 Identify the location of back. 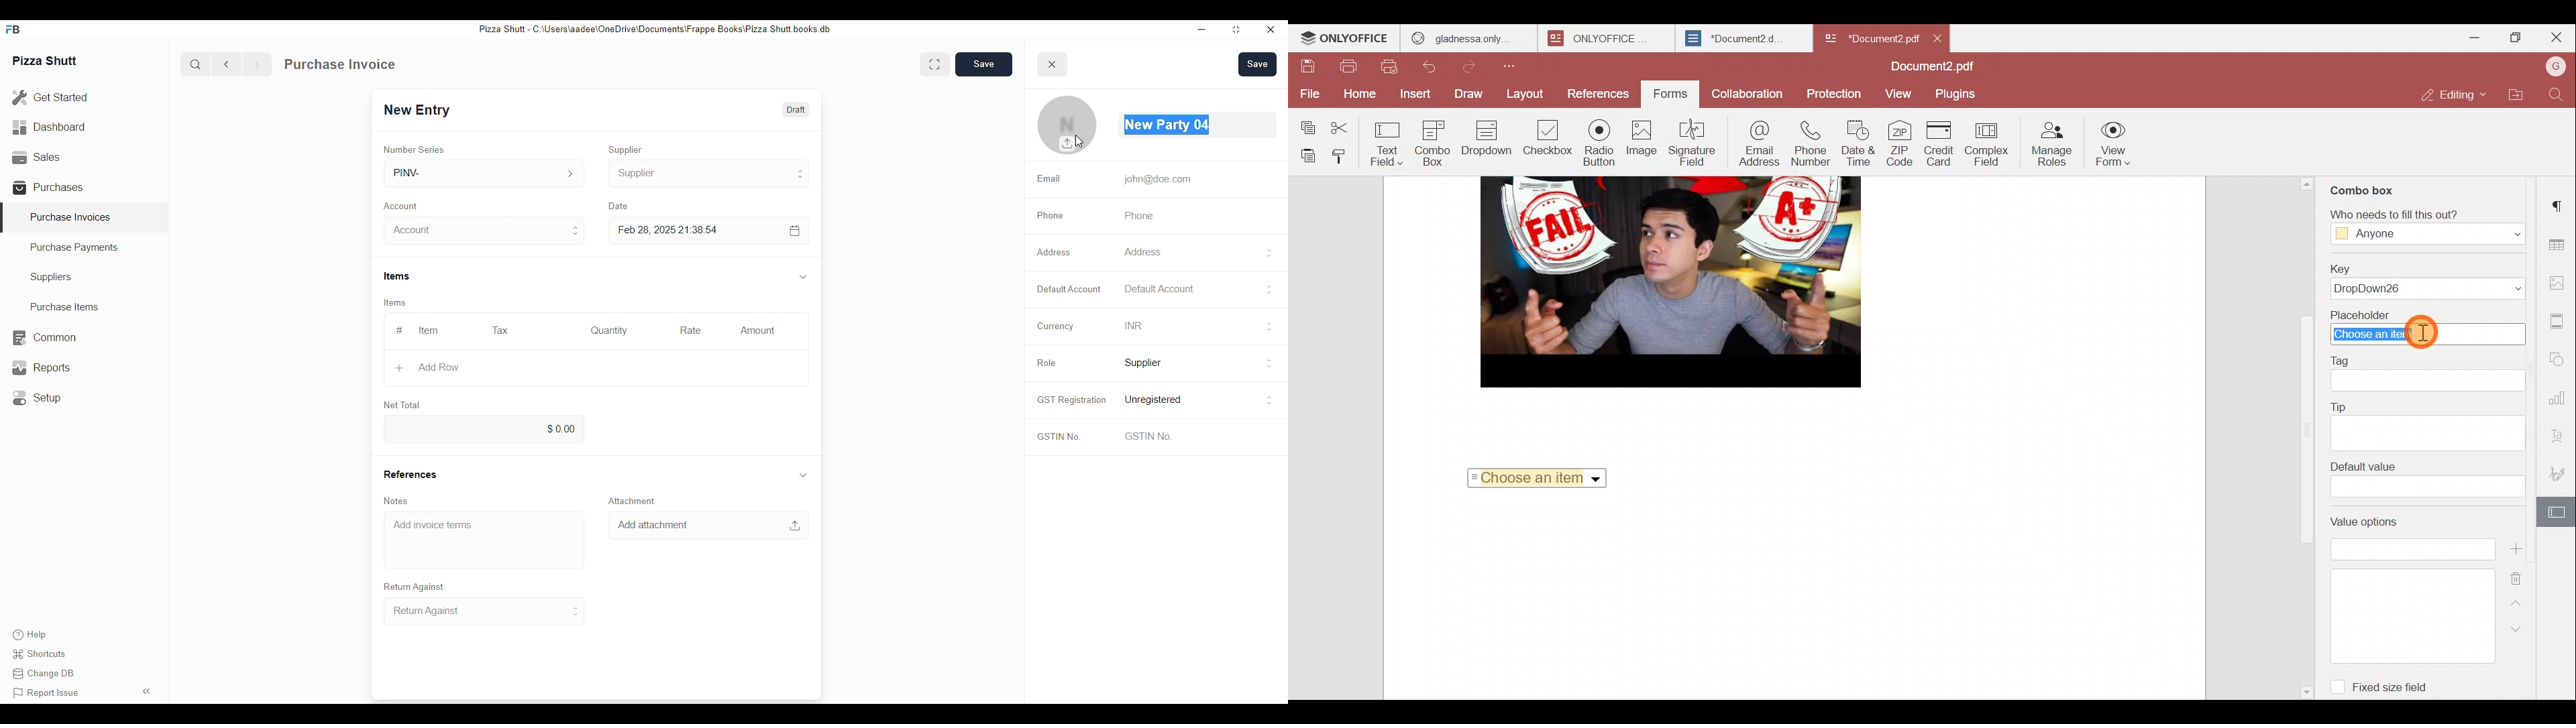
(229, 64).